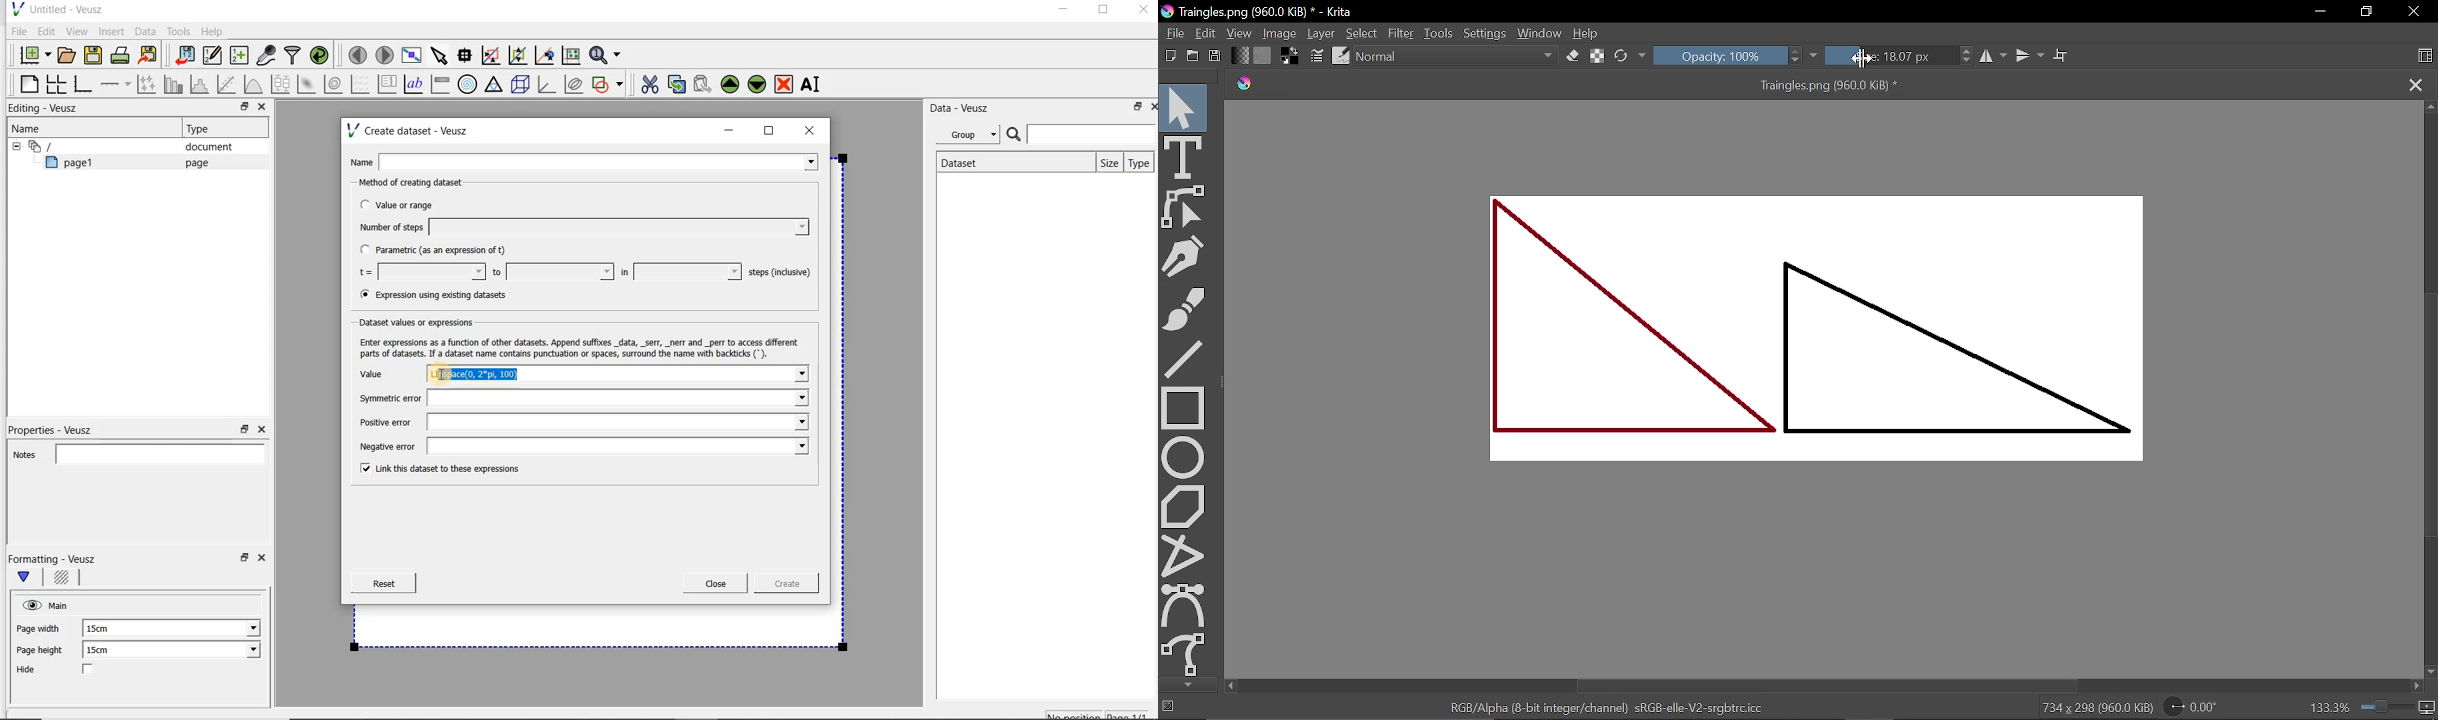 This screenshot has height=728, width=2464. Describe the element at coordinates (148, 57) in the screenshot. I see `Export to graphics format` at that location.